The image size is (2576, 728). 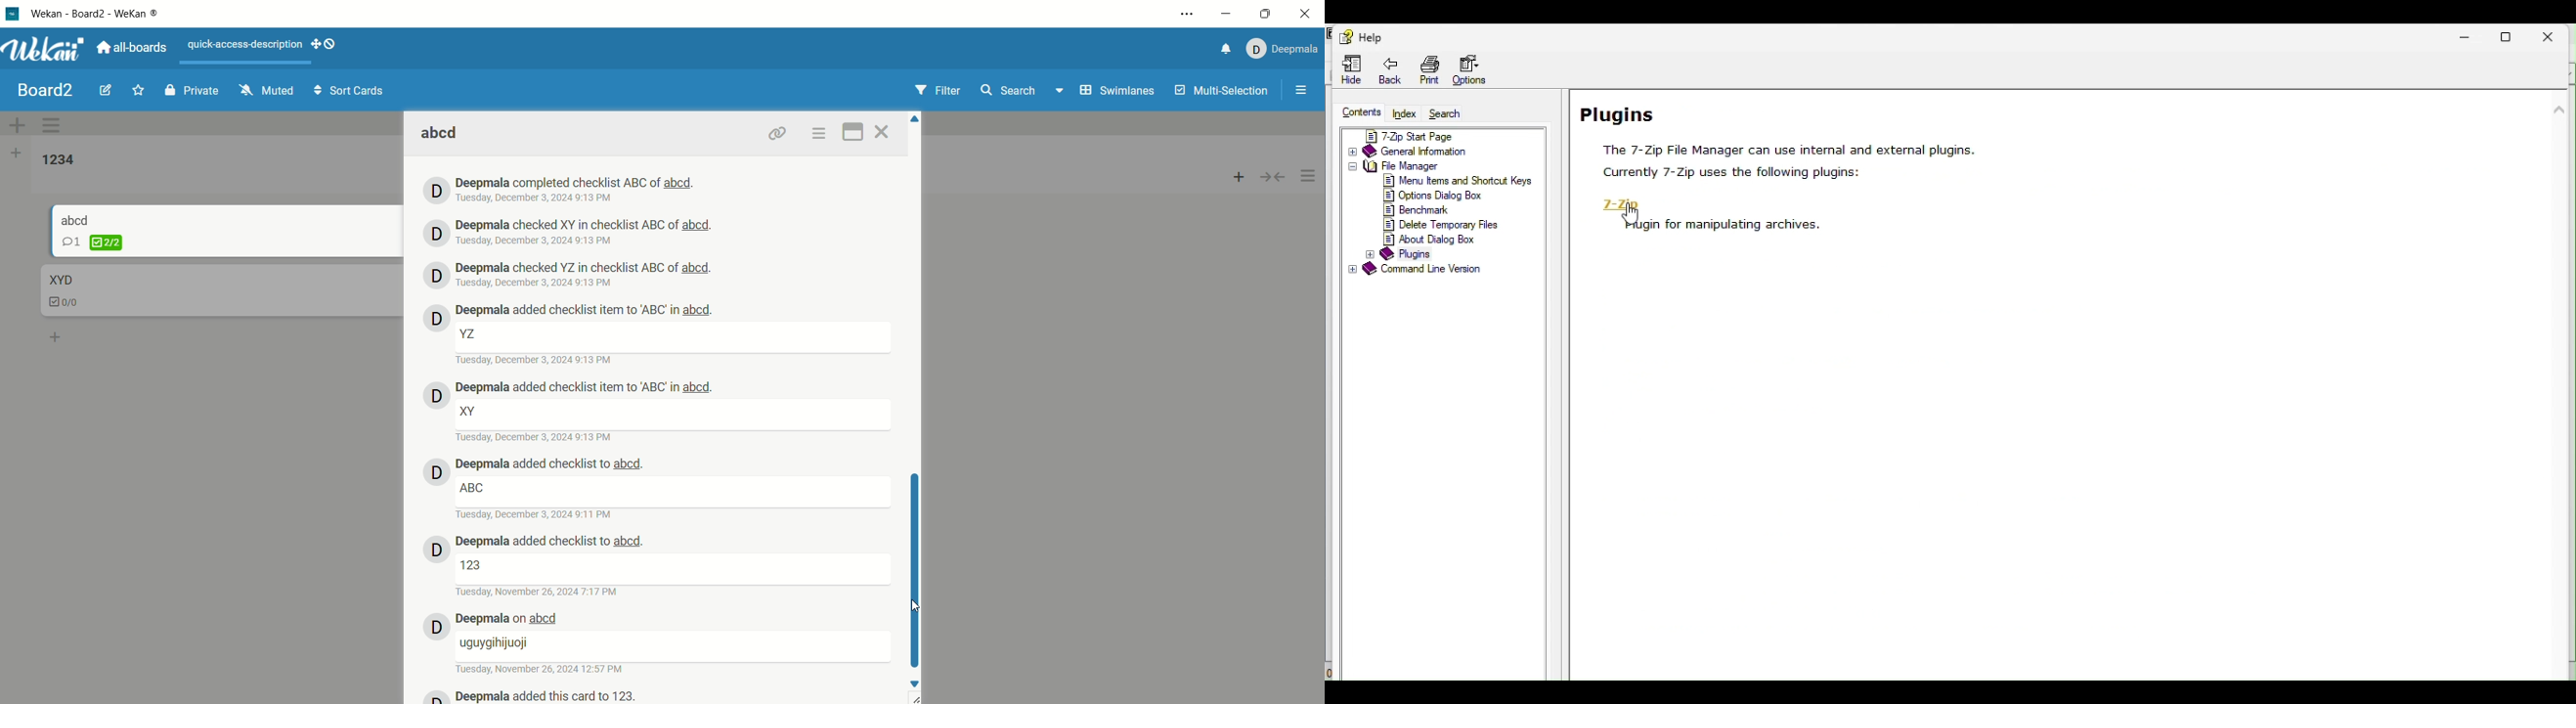 I want to click on deepmala history, so click(x=551, y=542).